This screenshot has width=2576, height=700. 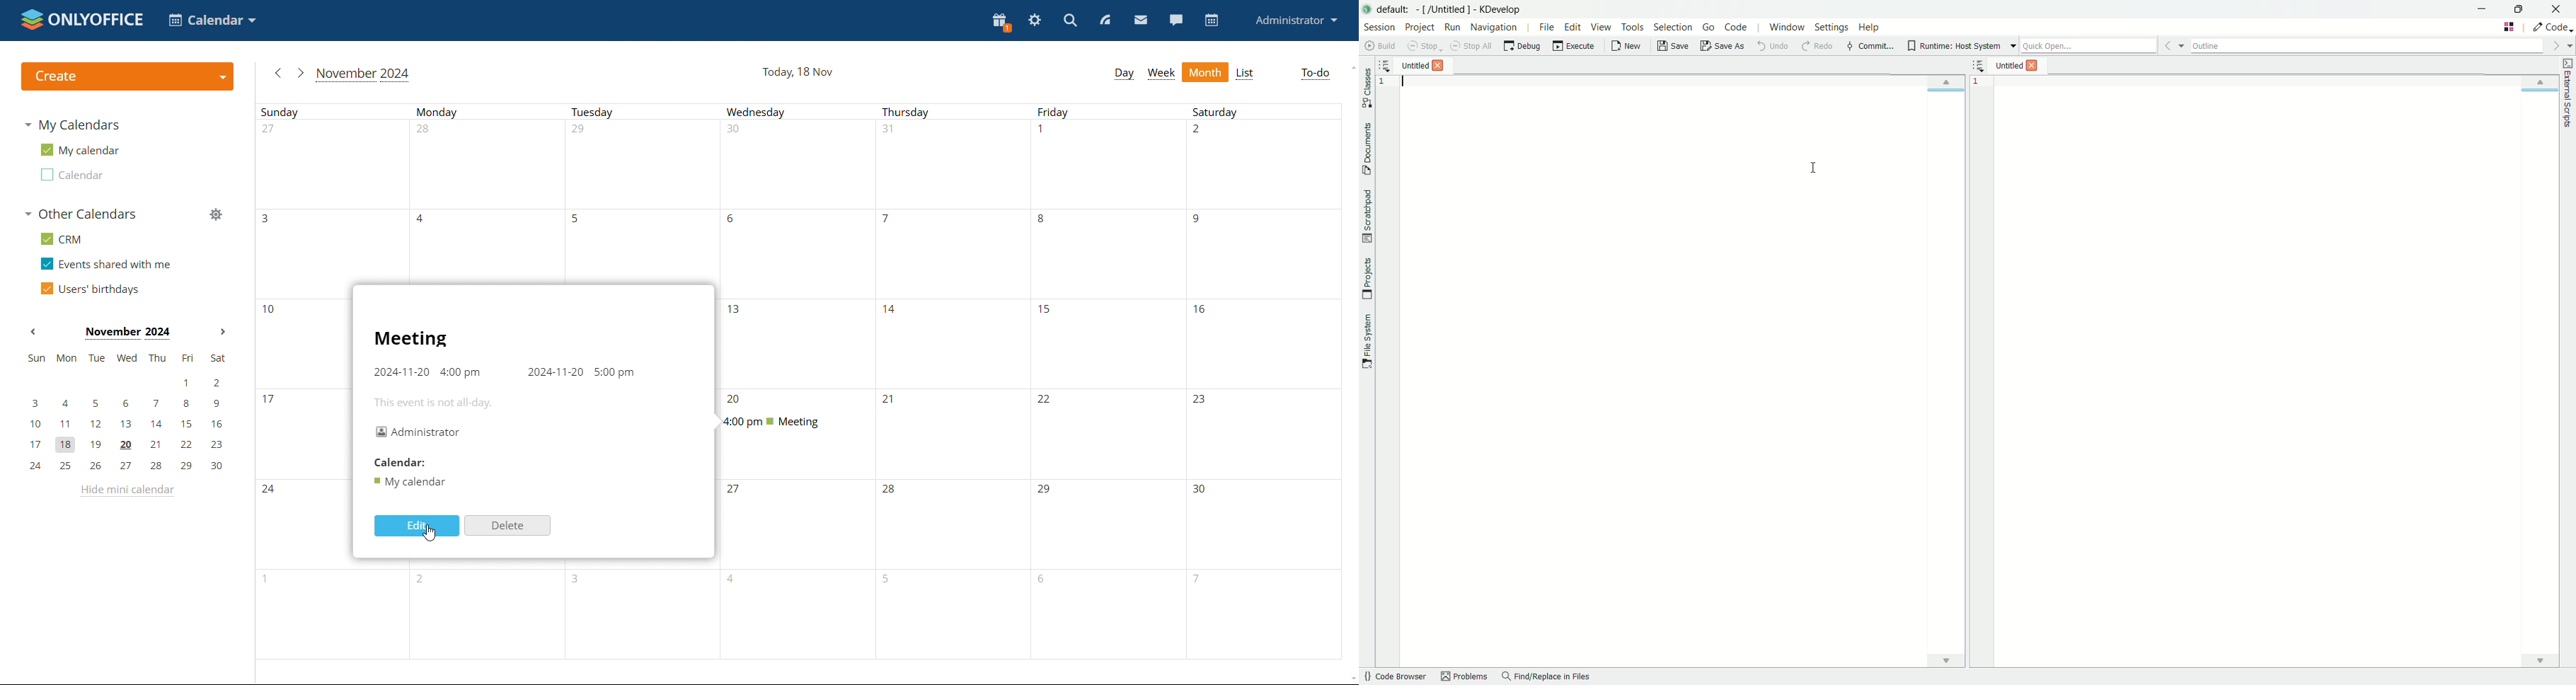 I want to click on app icon, so click(x=1366, y=9).